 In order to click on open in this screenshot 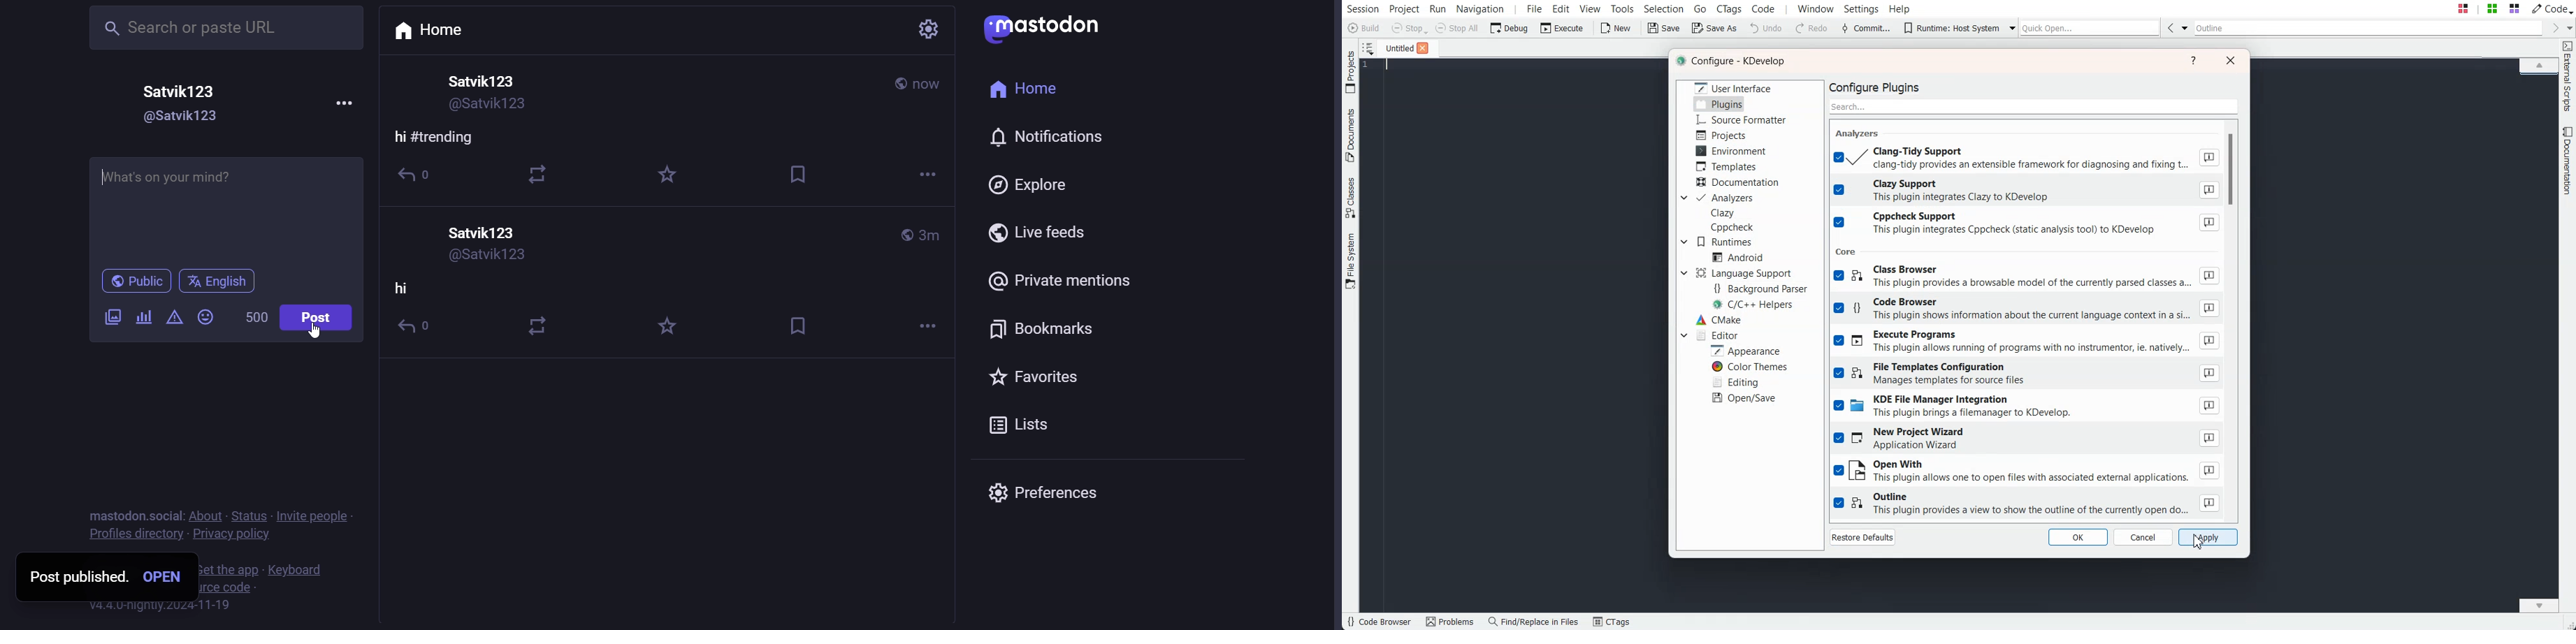, I will do `click(160, 576)`.